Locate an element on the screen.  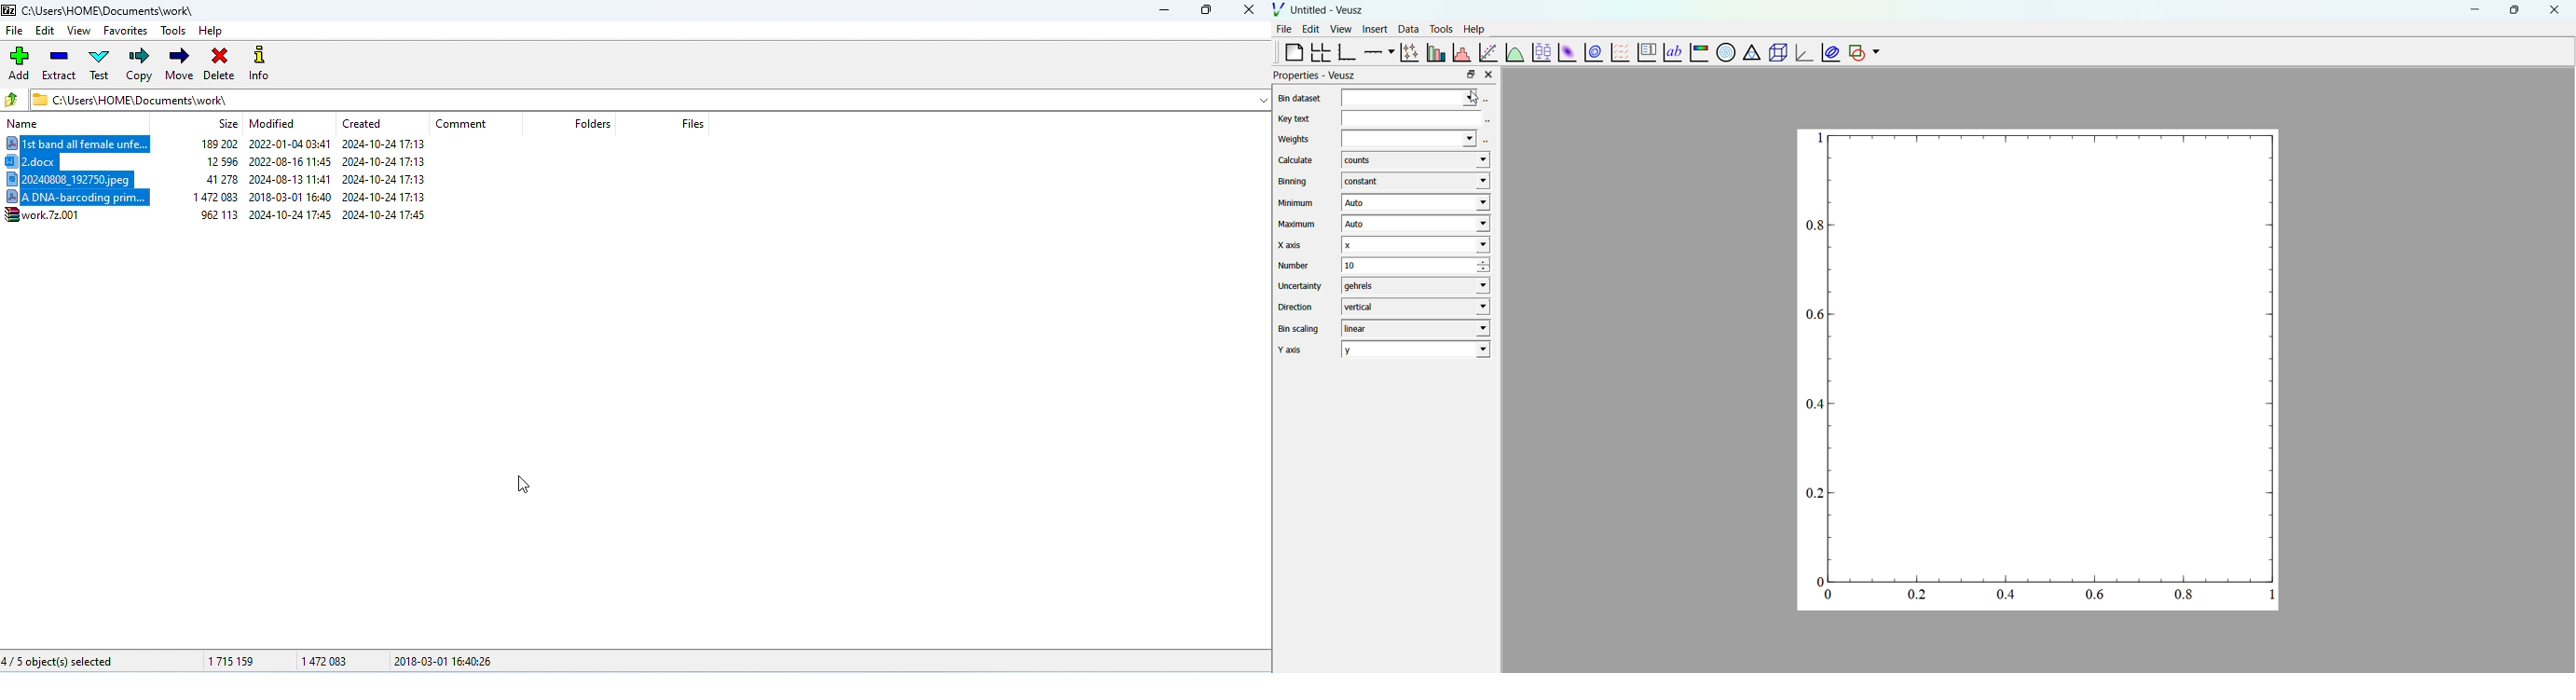
§ work. 72.001 962113 2024-10-24 17:45 2024-10-24 17:45 is located at coordinates (225, 215).